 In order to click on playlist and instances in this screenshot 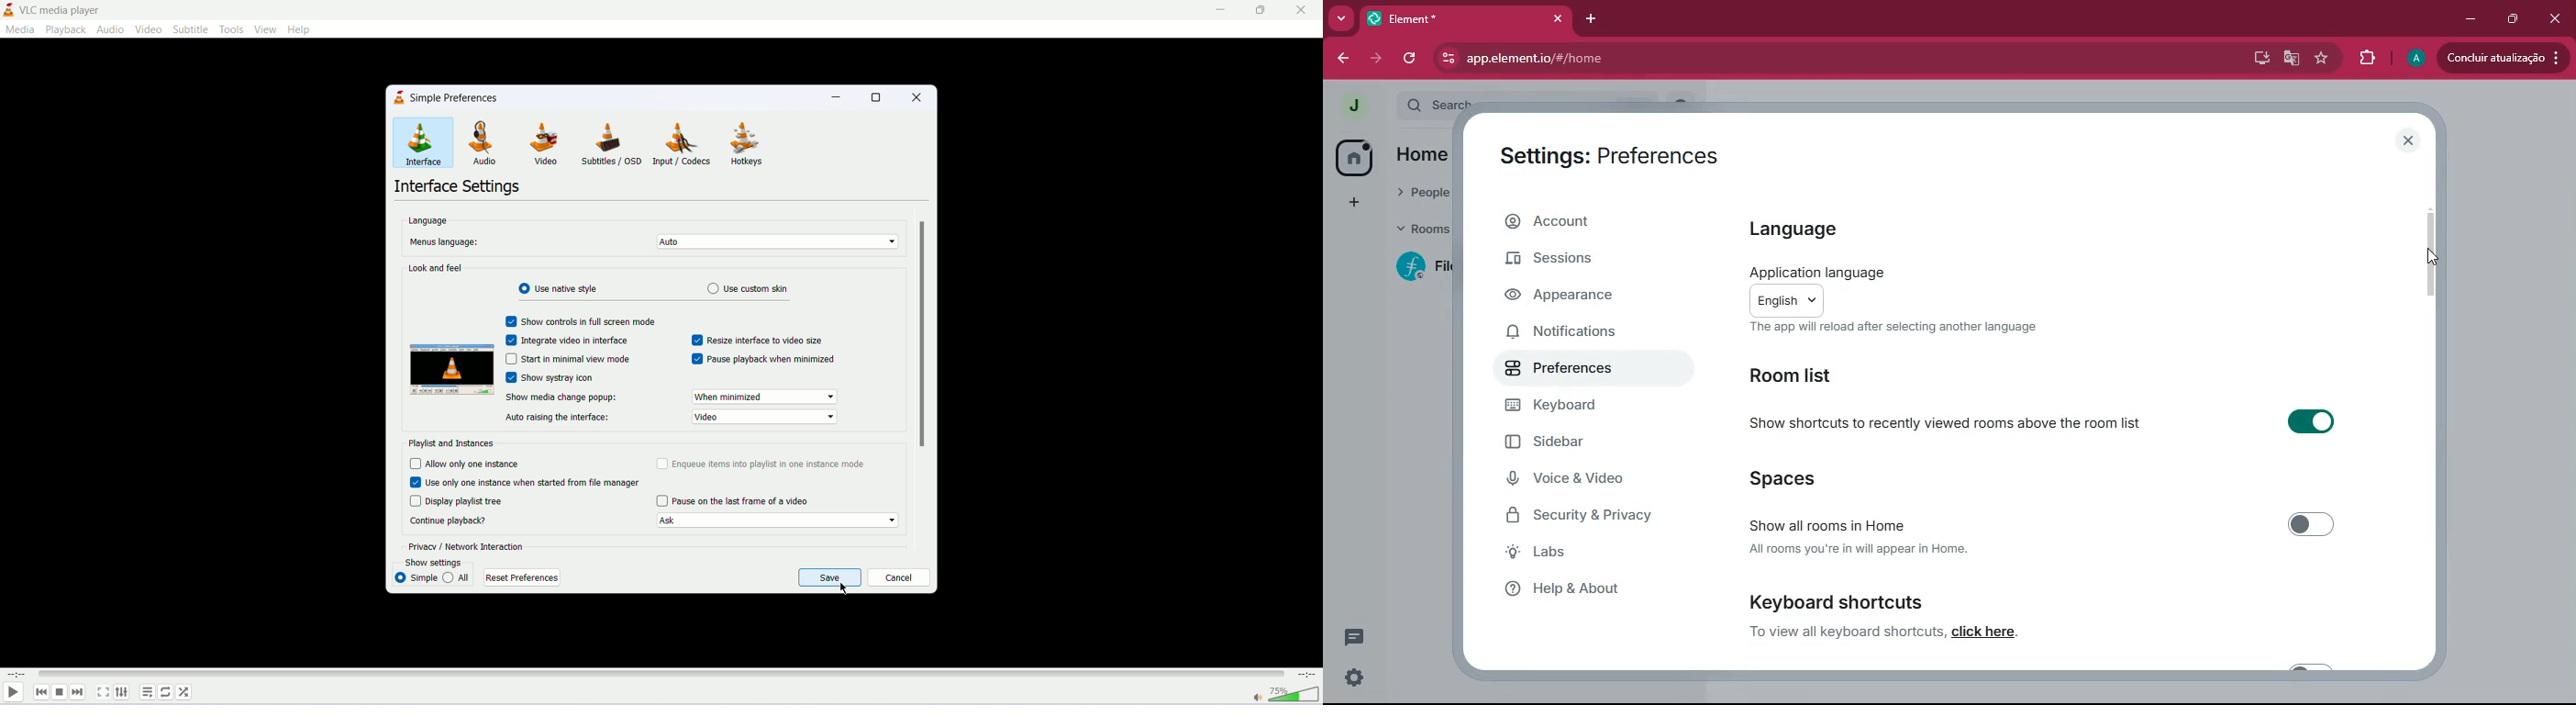, I will do `click(452, 444)`.